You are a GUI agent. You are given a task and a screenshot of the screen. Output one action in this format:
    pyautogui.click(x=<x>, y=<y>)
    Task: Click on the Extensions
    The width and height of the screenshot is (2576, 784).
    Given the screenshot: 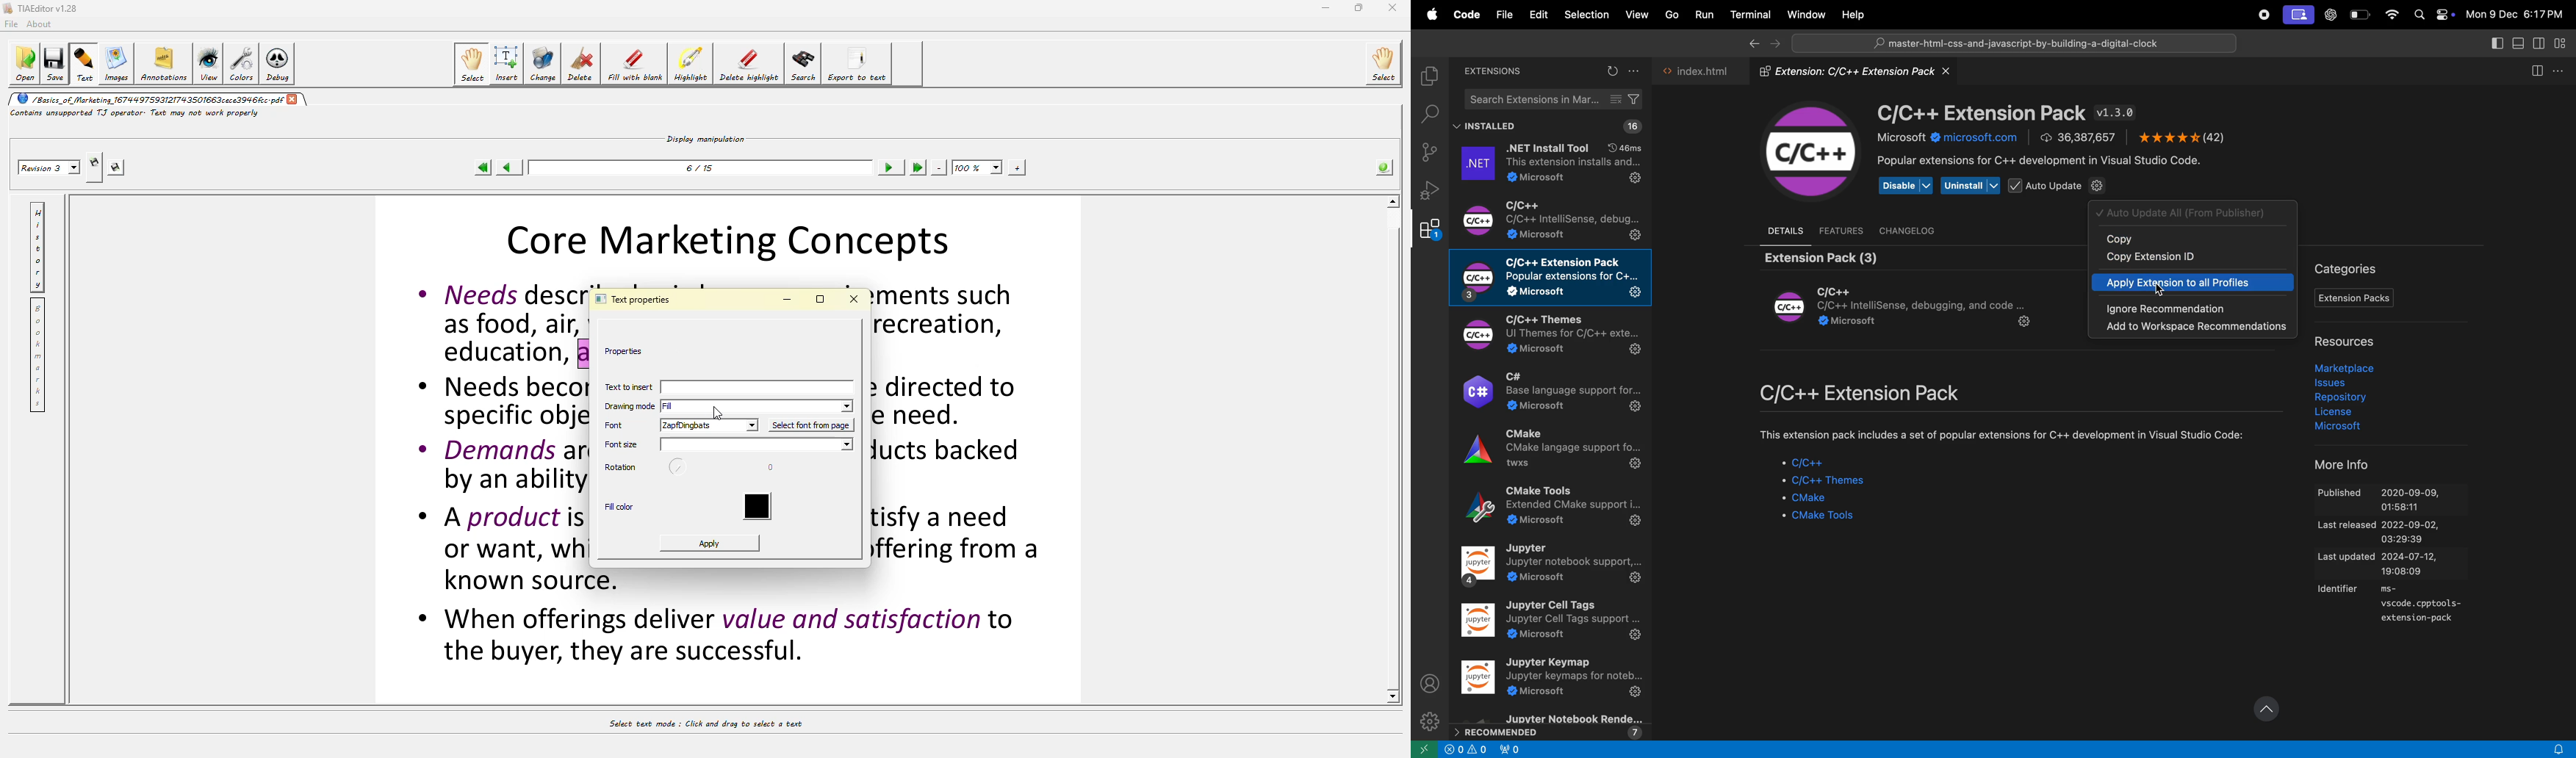 What is the action you would take?
    pyautogui.click(x=1430, y=230)
    